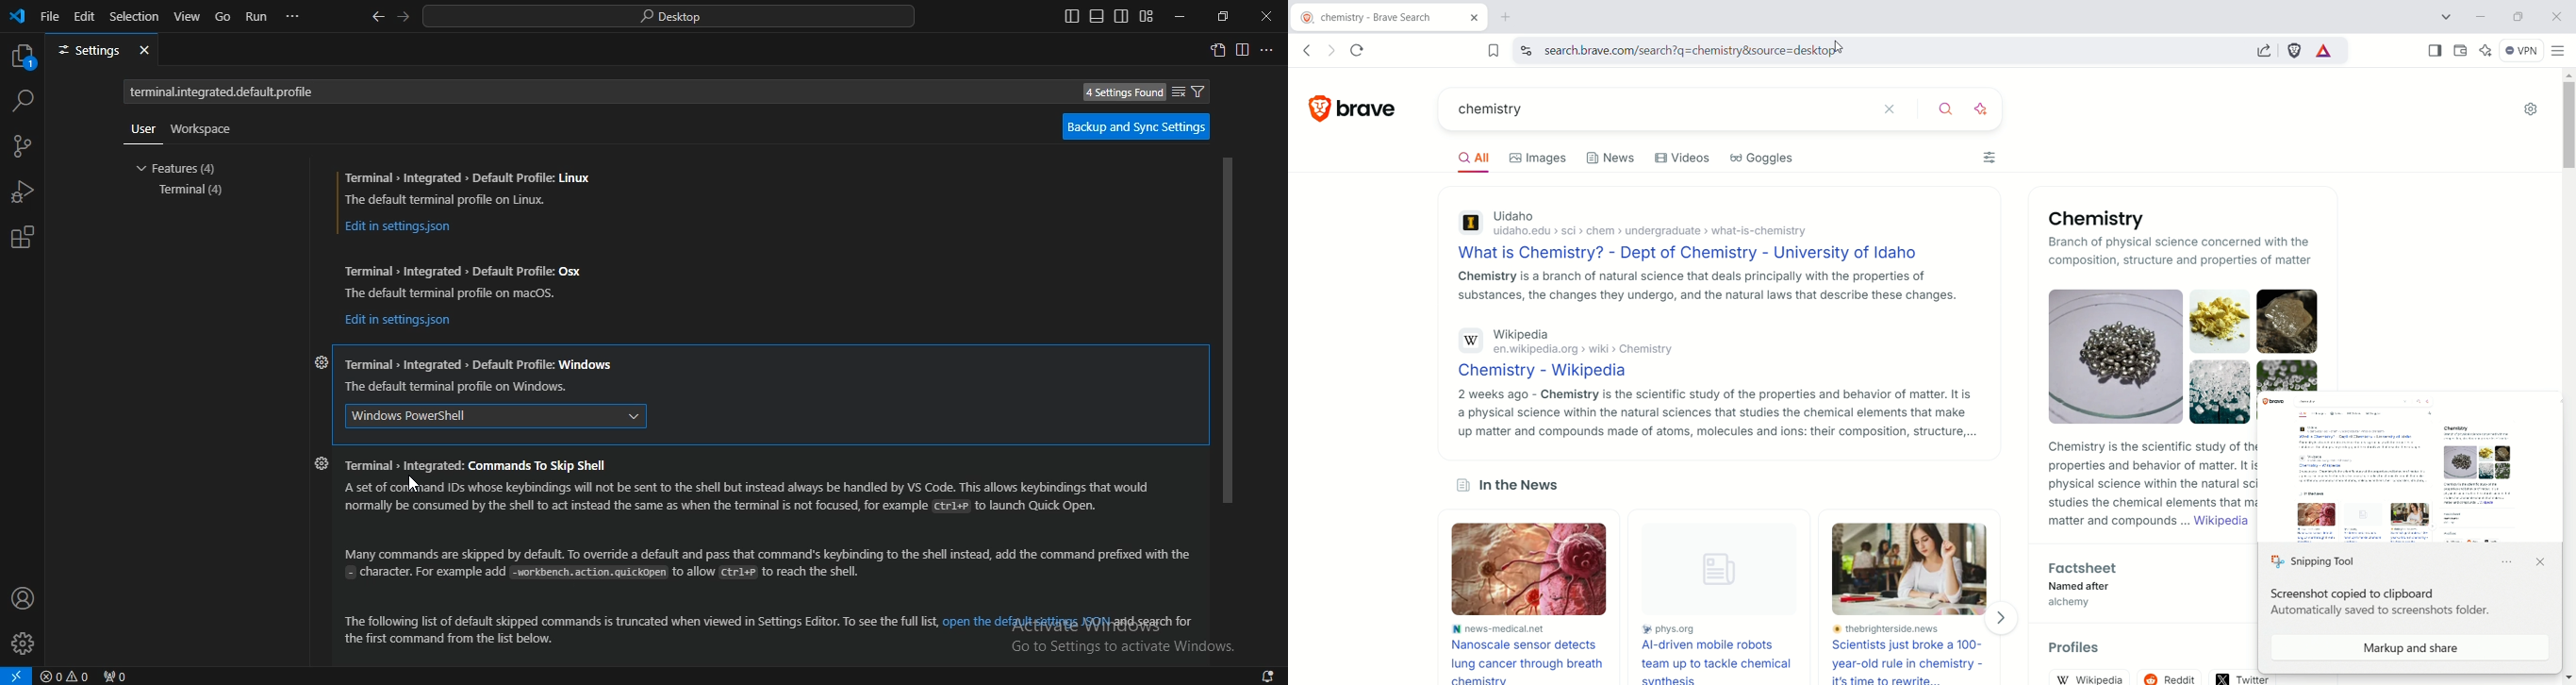  Describe the element at coordinates (2095, 678) in the screenshot. I see `wikipedia` at that location.